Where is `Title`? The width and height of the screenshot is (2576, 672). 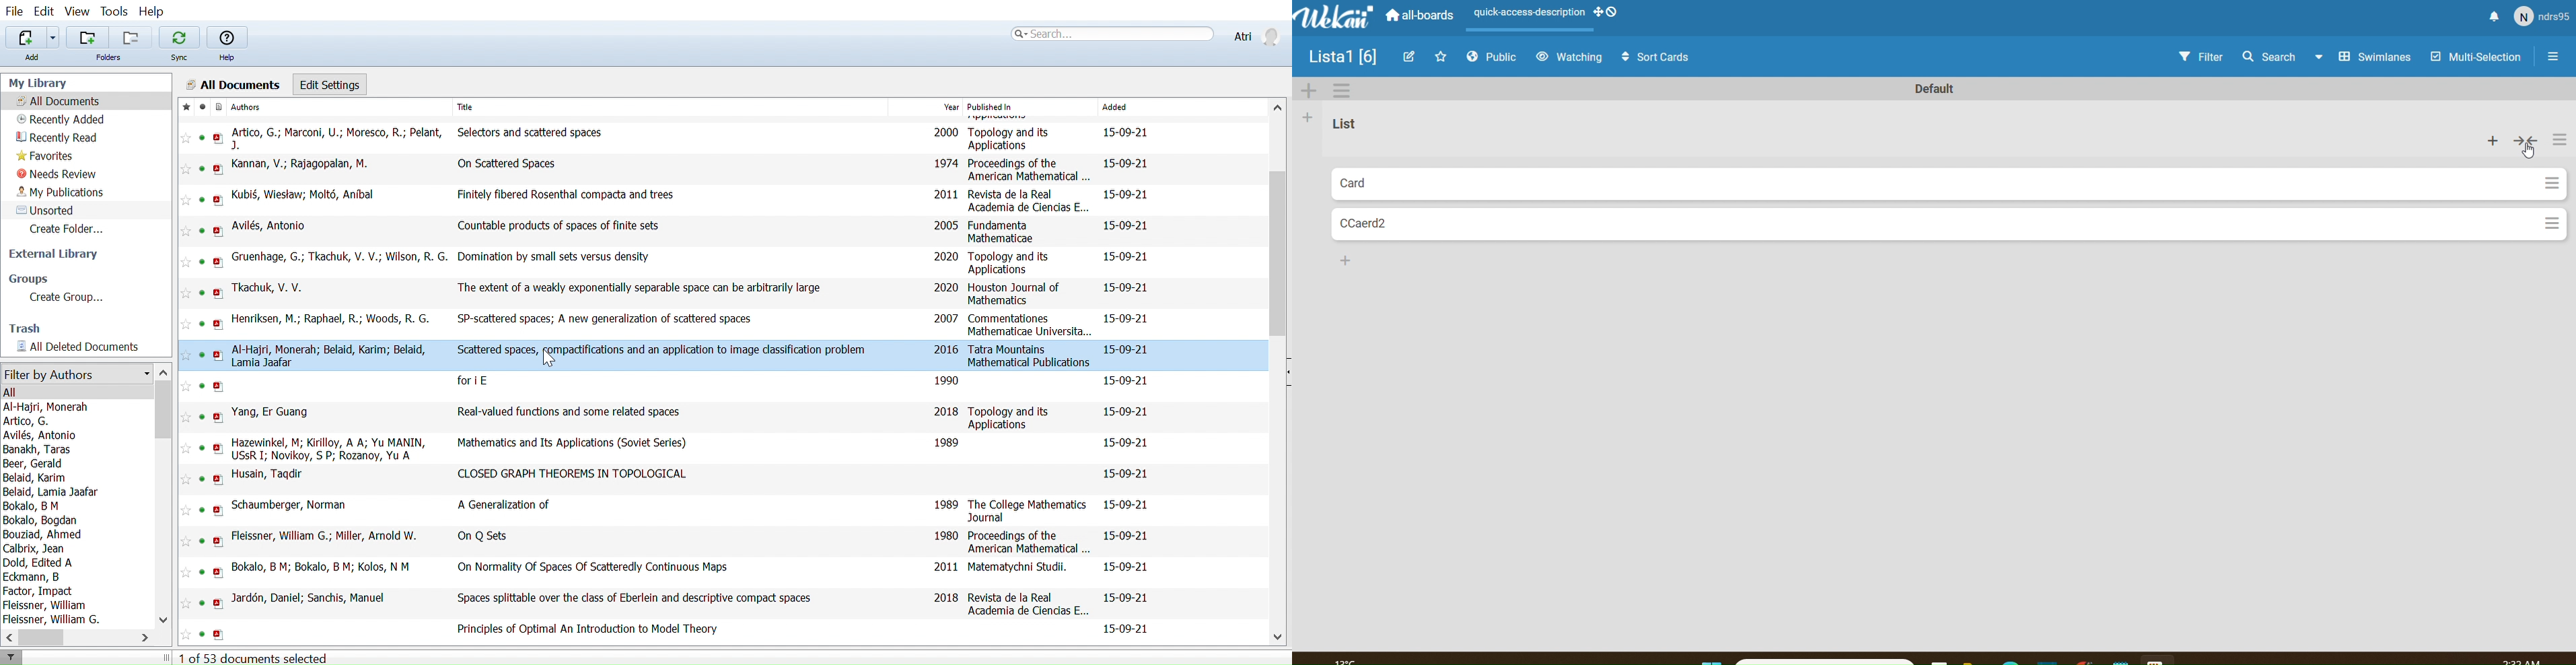
Title is located at coordinates (493, 108).